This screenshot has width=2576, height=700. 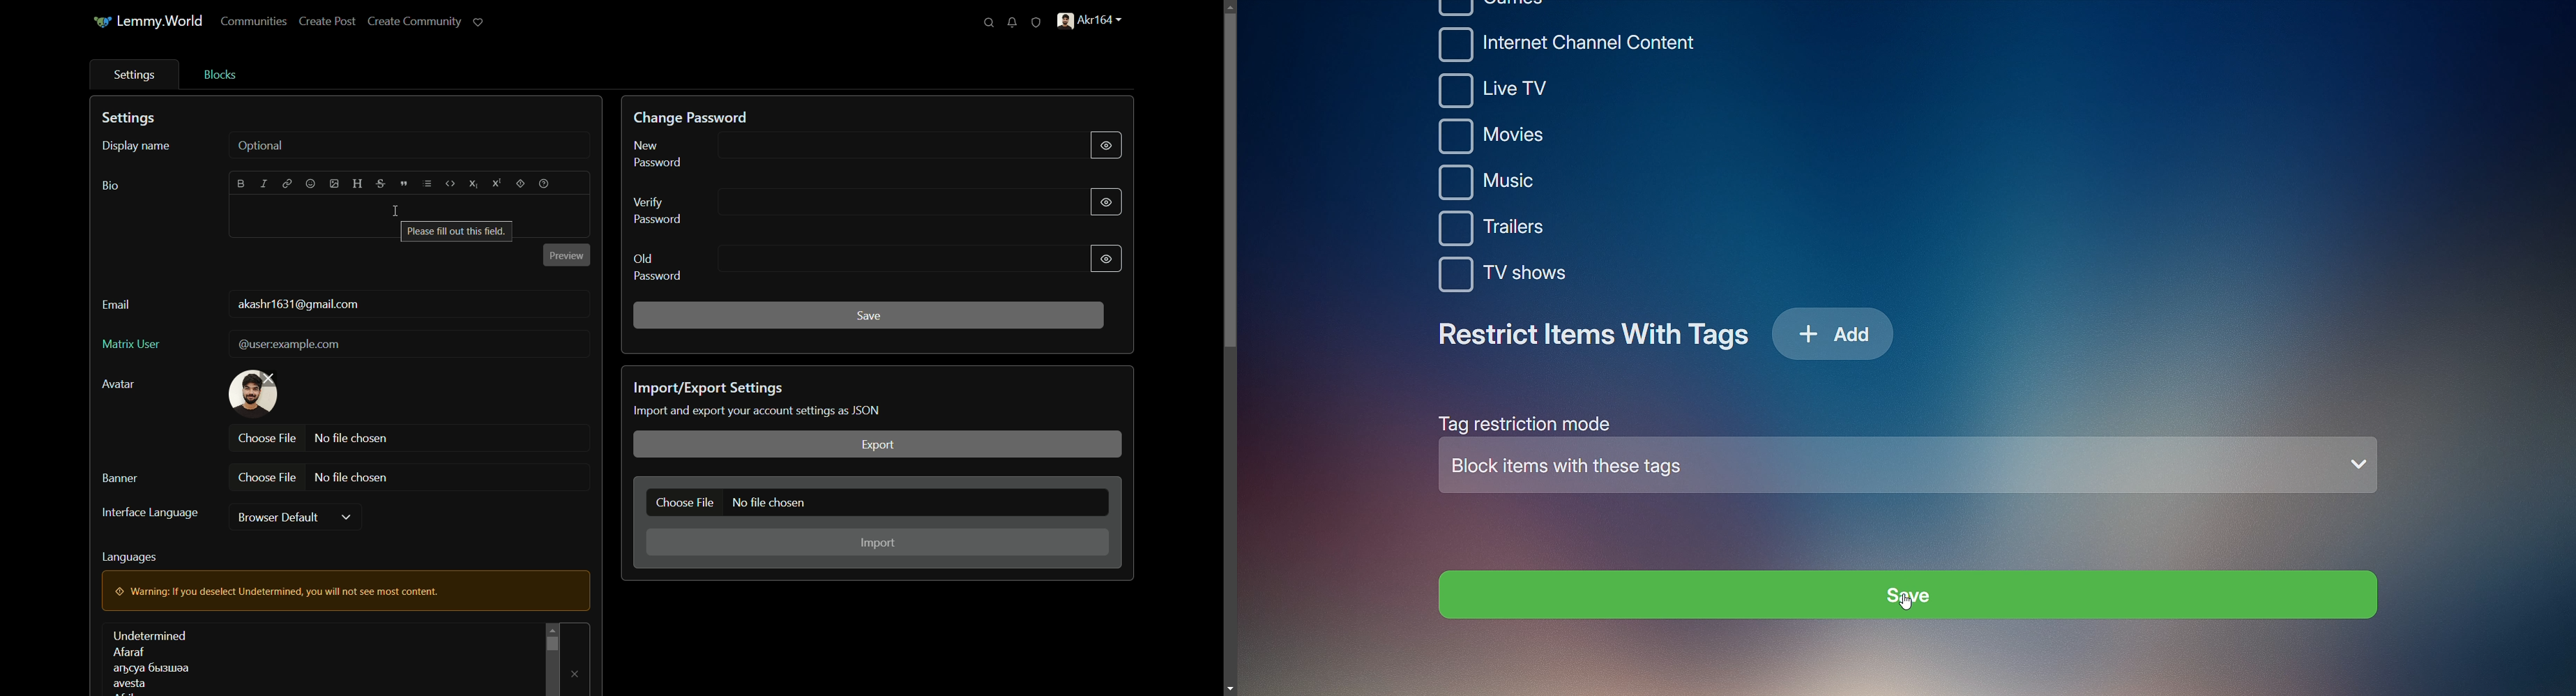 I want to click on subscript, so click(x=473, y=184).